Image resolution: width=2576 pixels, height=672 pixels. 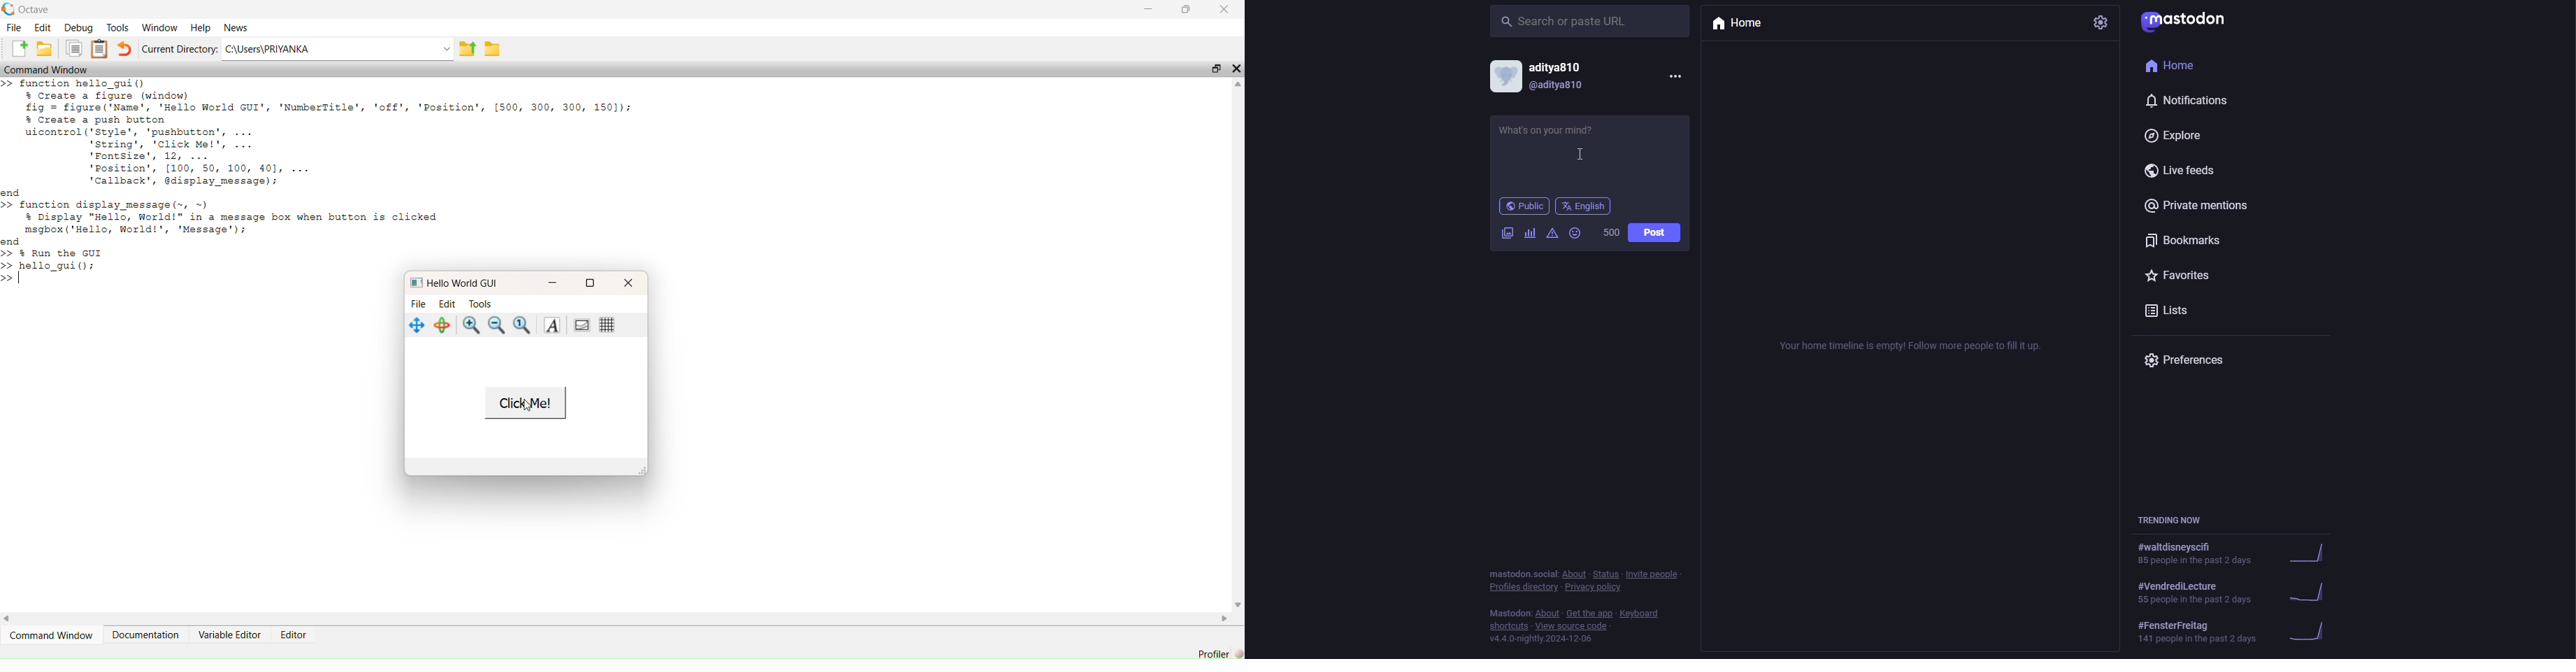 What do you see at coordinates (1530, 233) in the screenshot?
I see `polls` at bounding box center [1530, 233].